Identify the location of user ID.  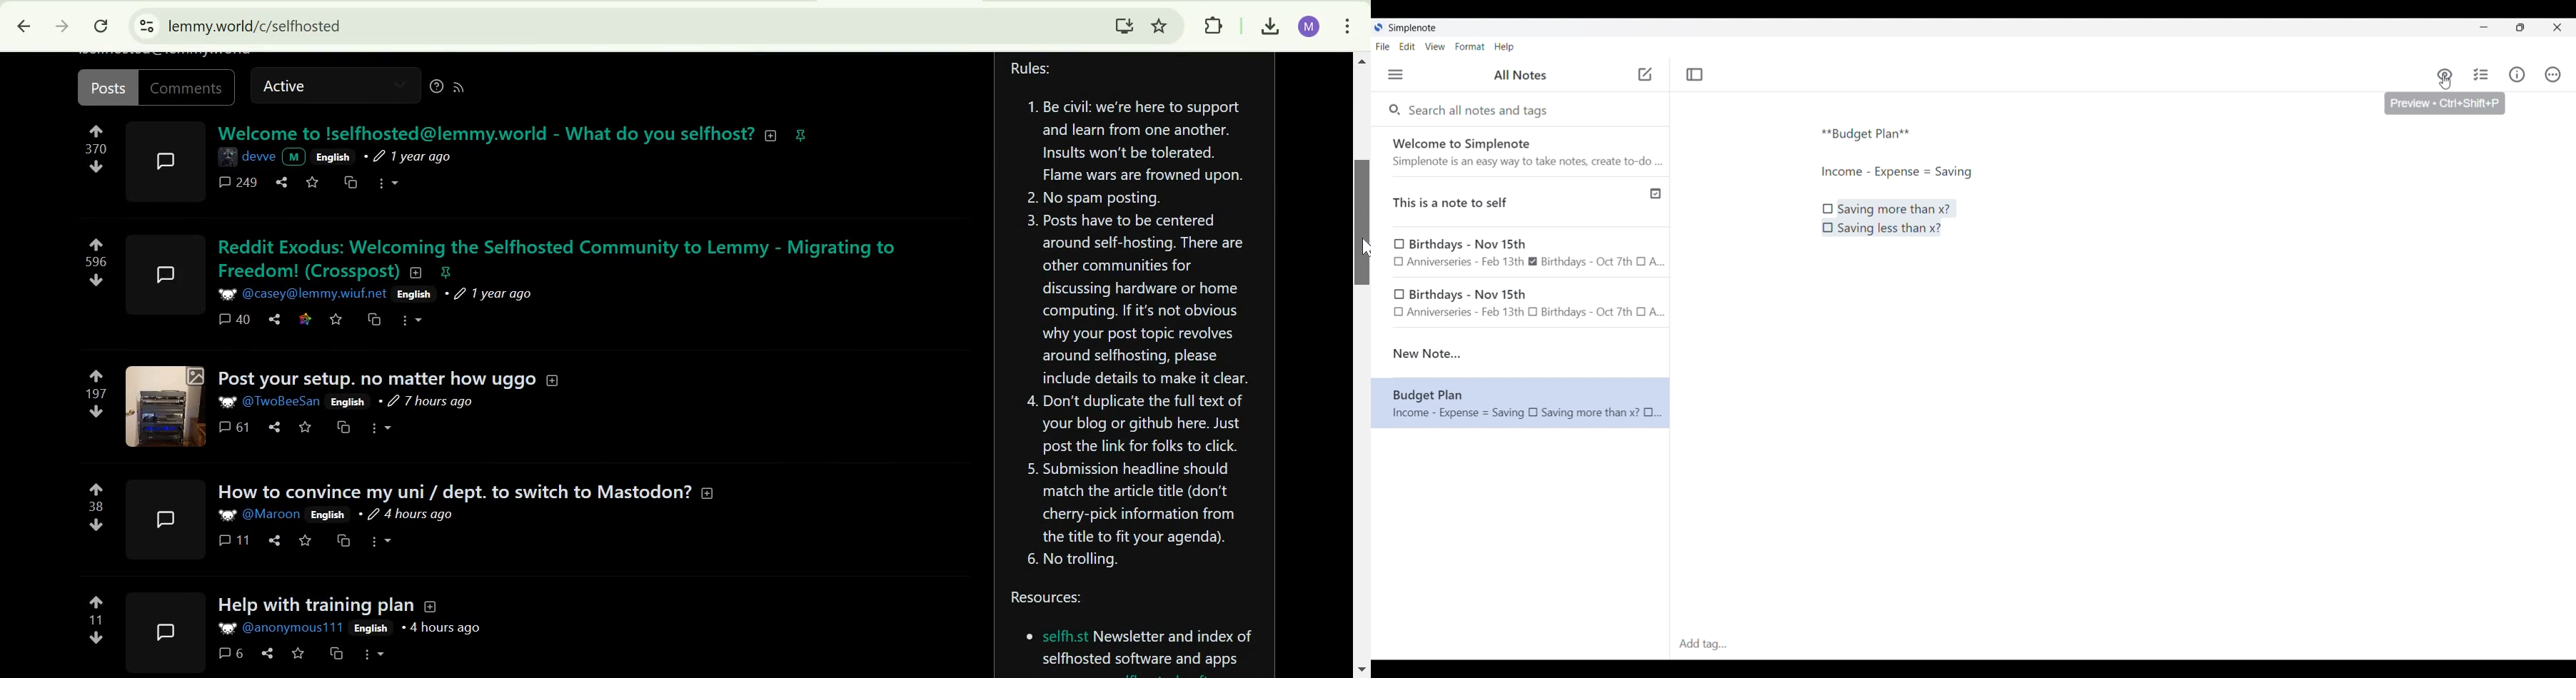
(271, 515).